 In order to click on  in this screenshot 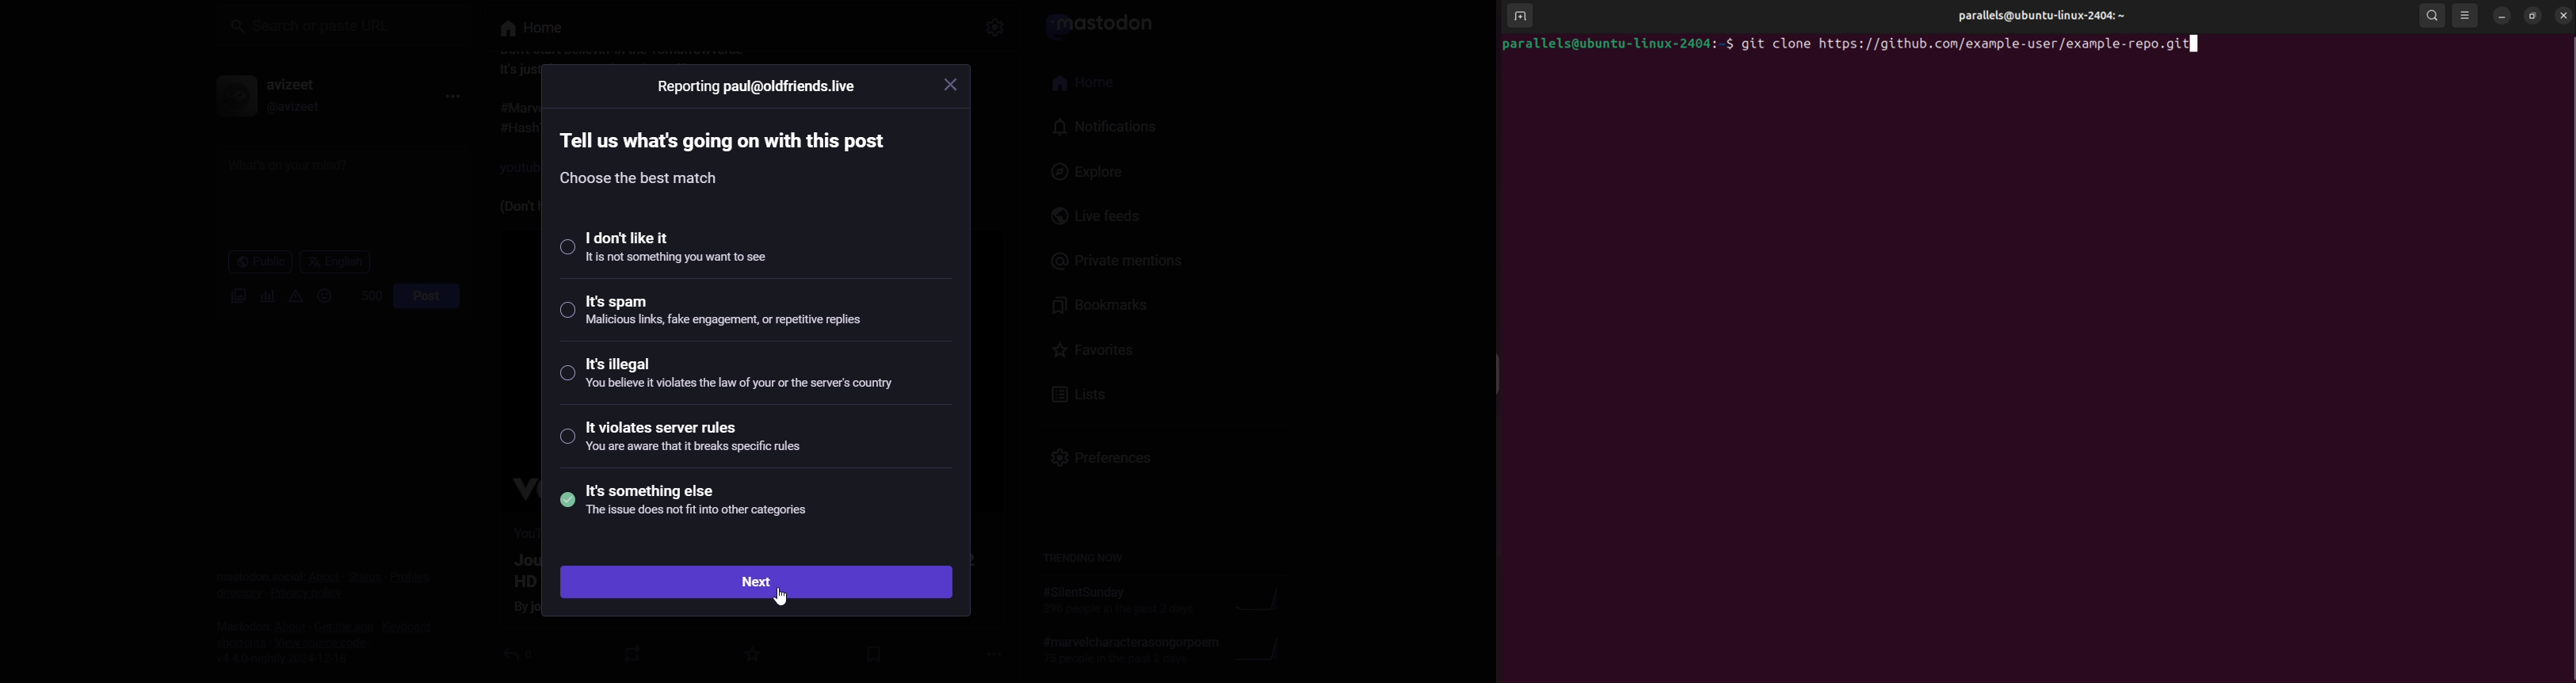, I will do `click(995, 29)`.